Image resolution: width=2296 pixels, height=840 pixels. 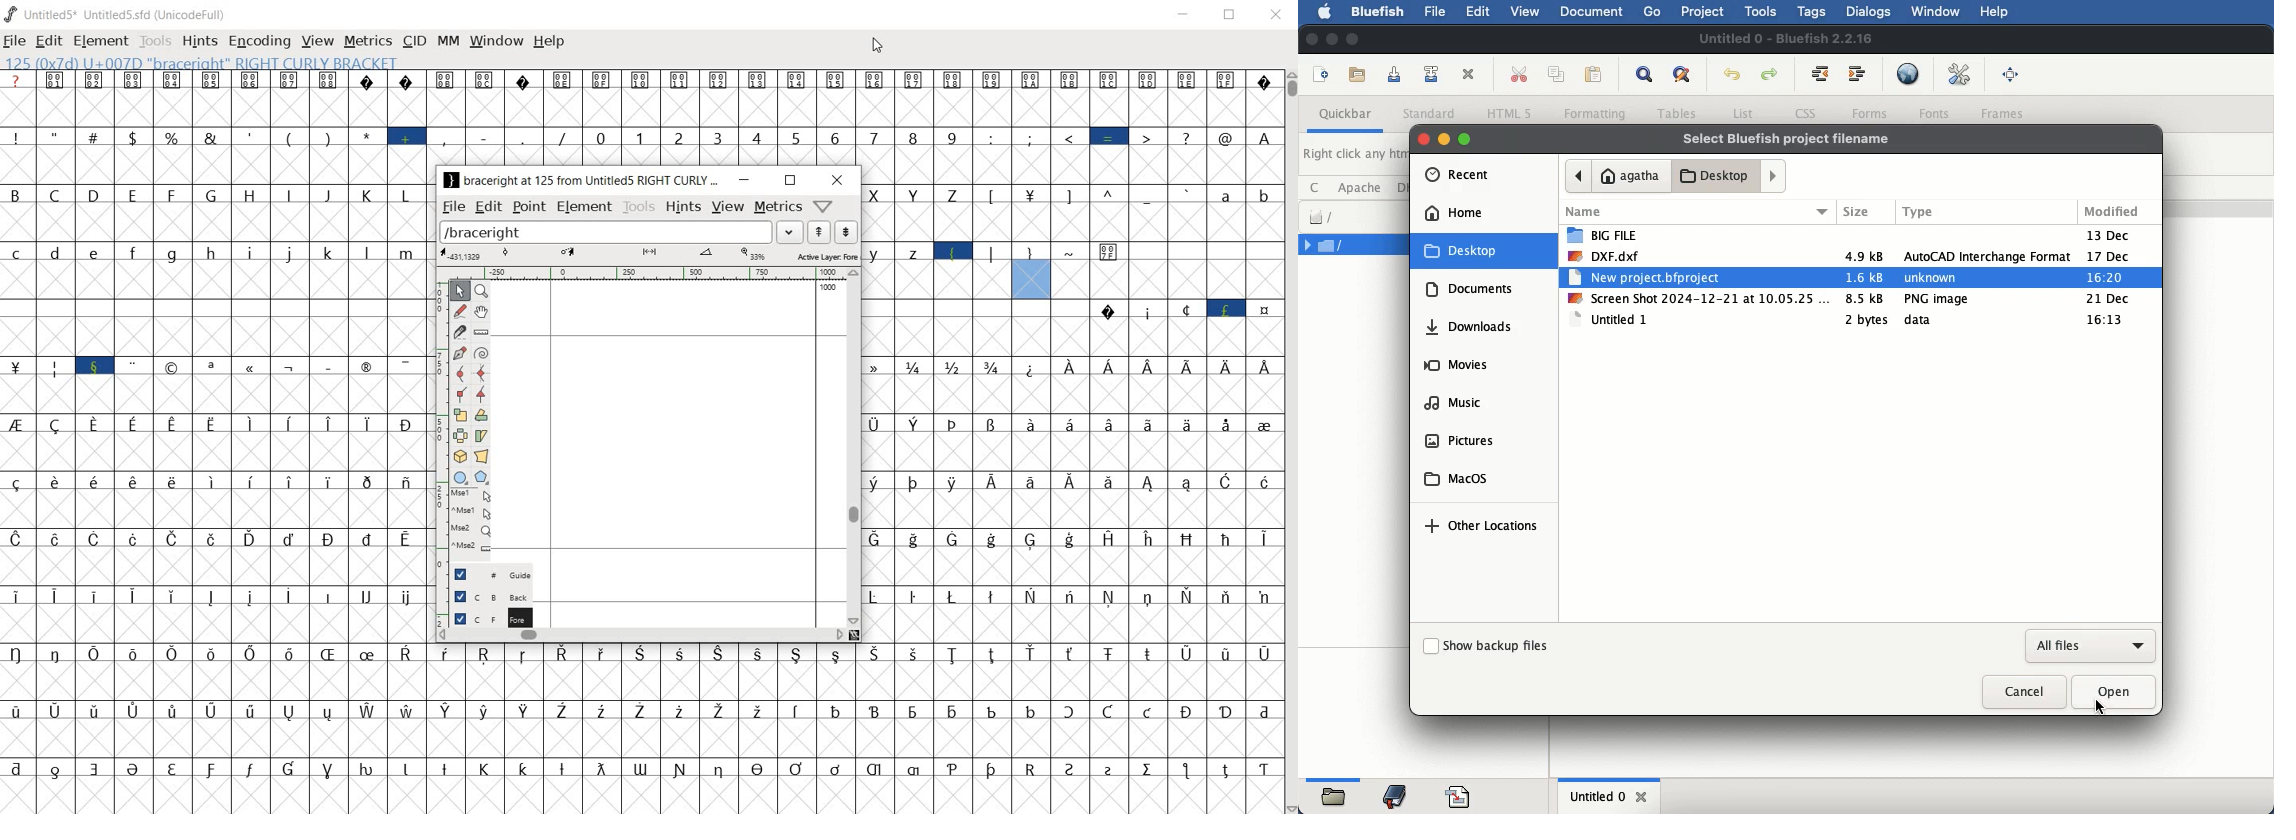 I want to click on show the previous word on the list, so click(x=845, y=232).